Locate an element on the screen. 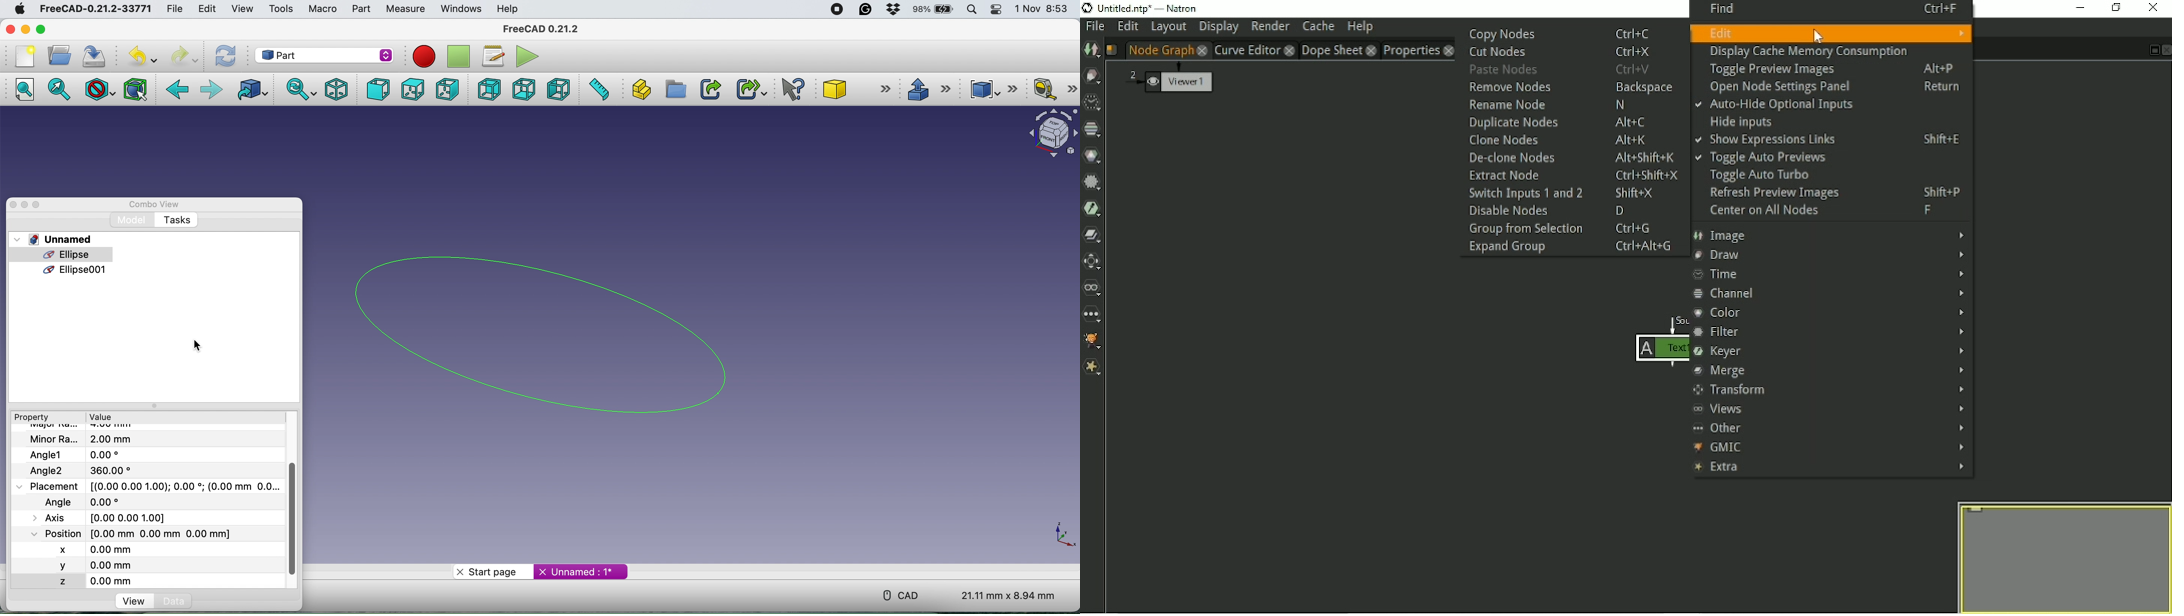  backward is located at coordinates (181, 91).